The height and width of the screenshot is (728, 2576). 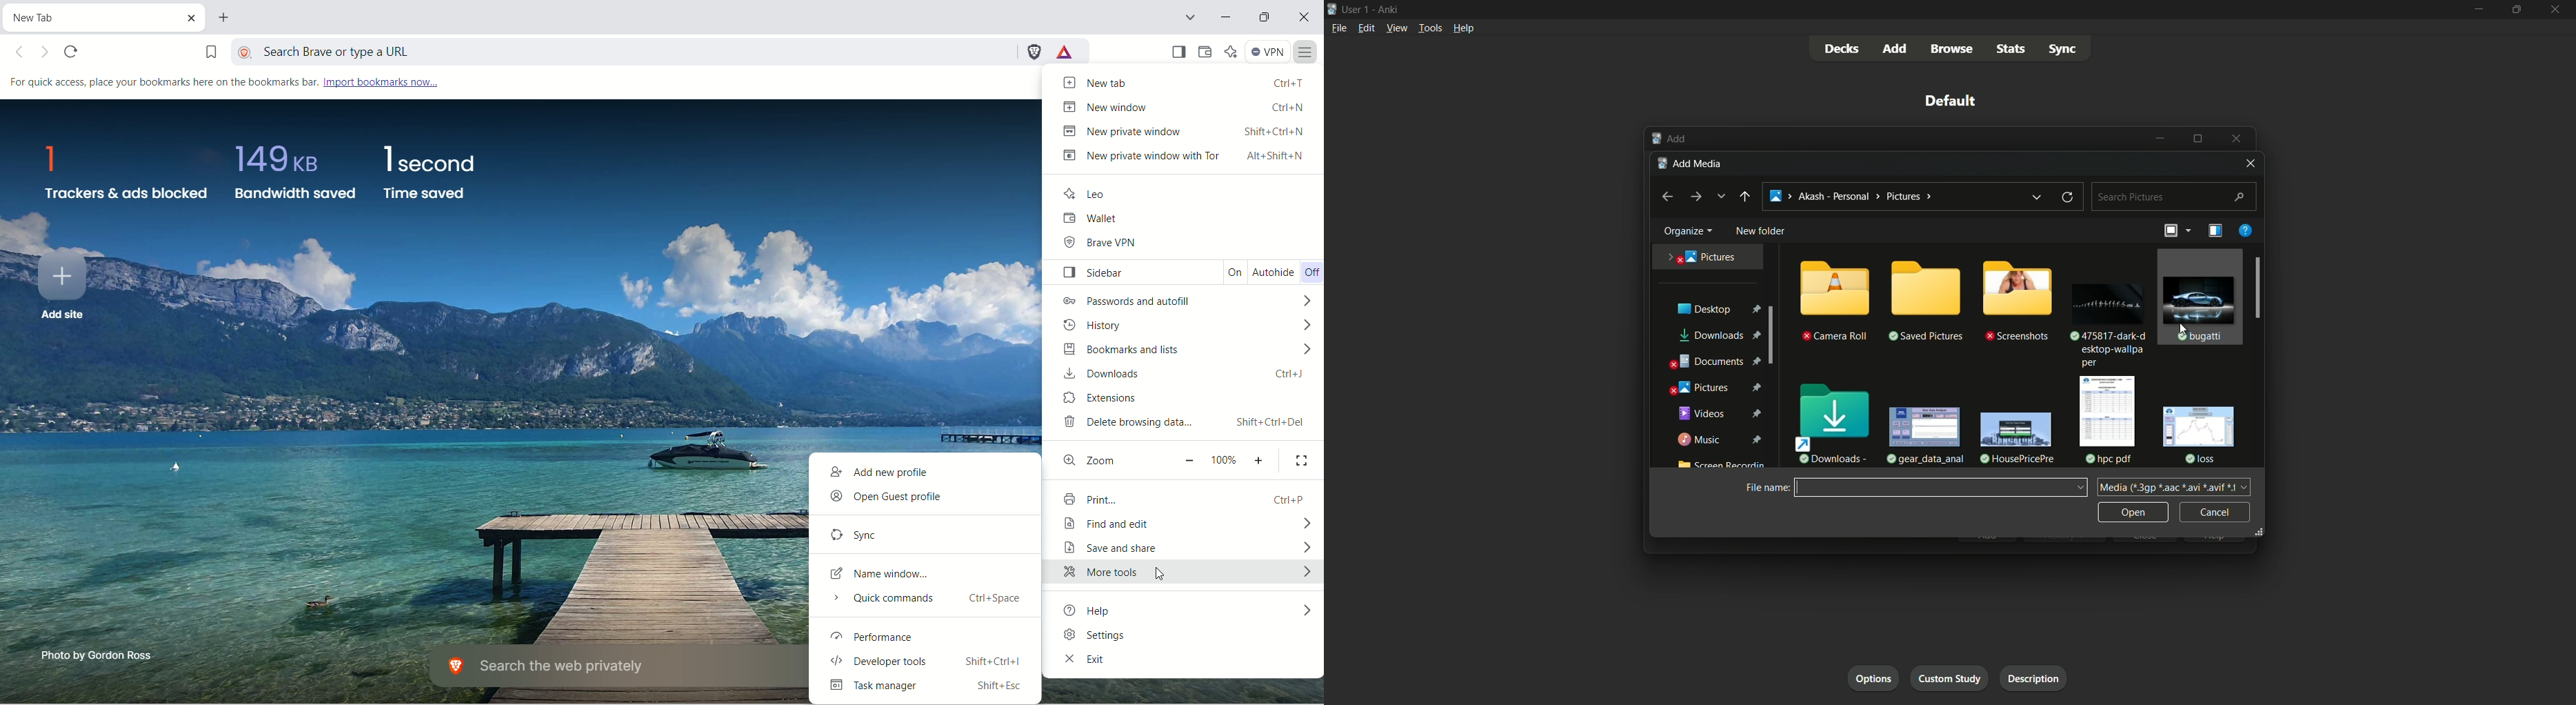 What do you see at coordinates (1368, 27) in the screenshot?
I see `edit menu` at bounding box center [1368, 27].